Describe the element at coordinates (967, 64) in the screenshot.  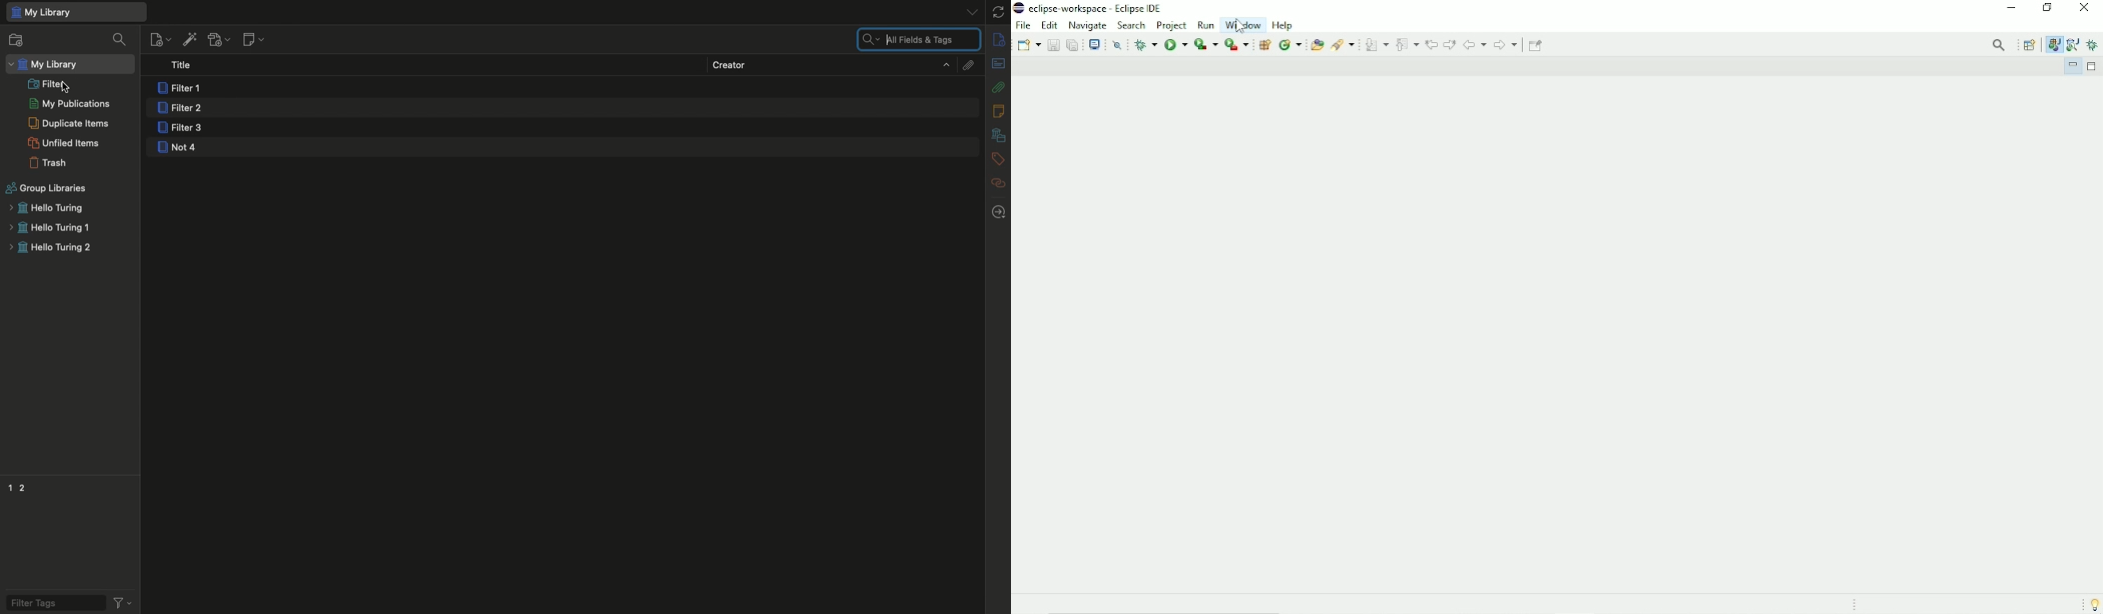
I see `Attachments` at that location.